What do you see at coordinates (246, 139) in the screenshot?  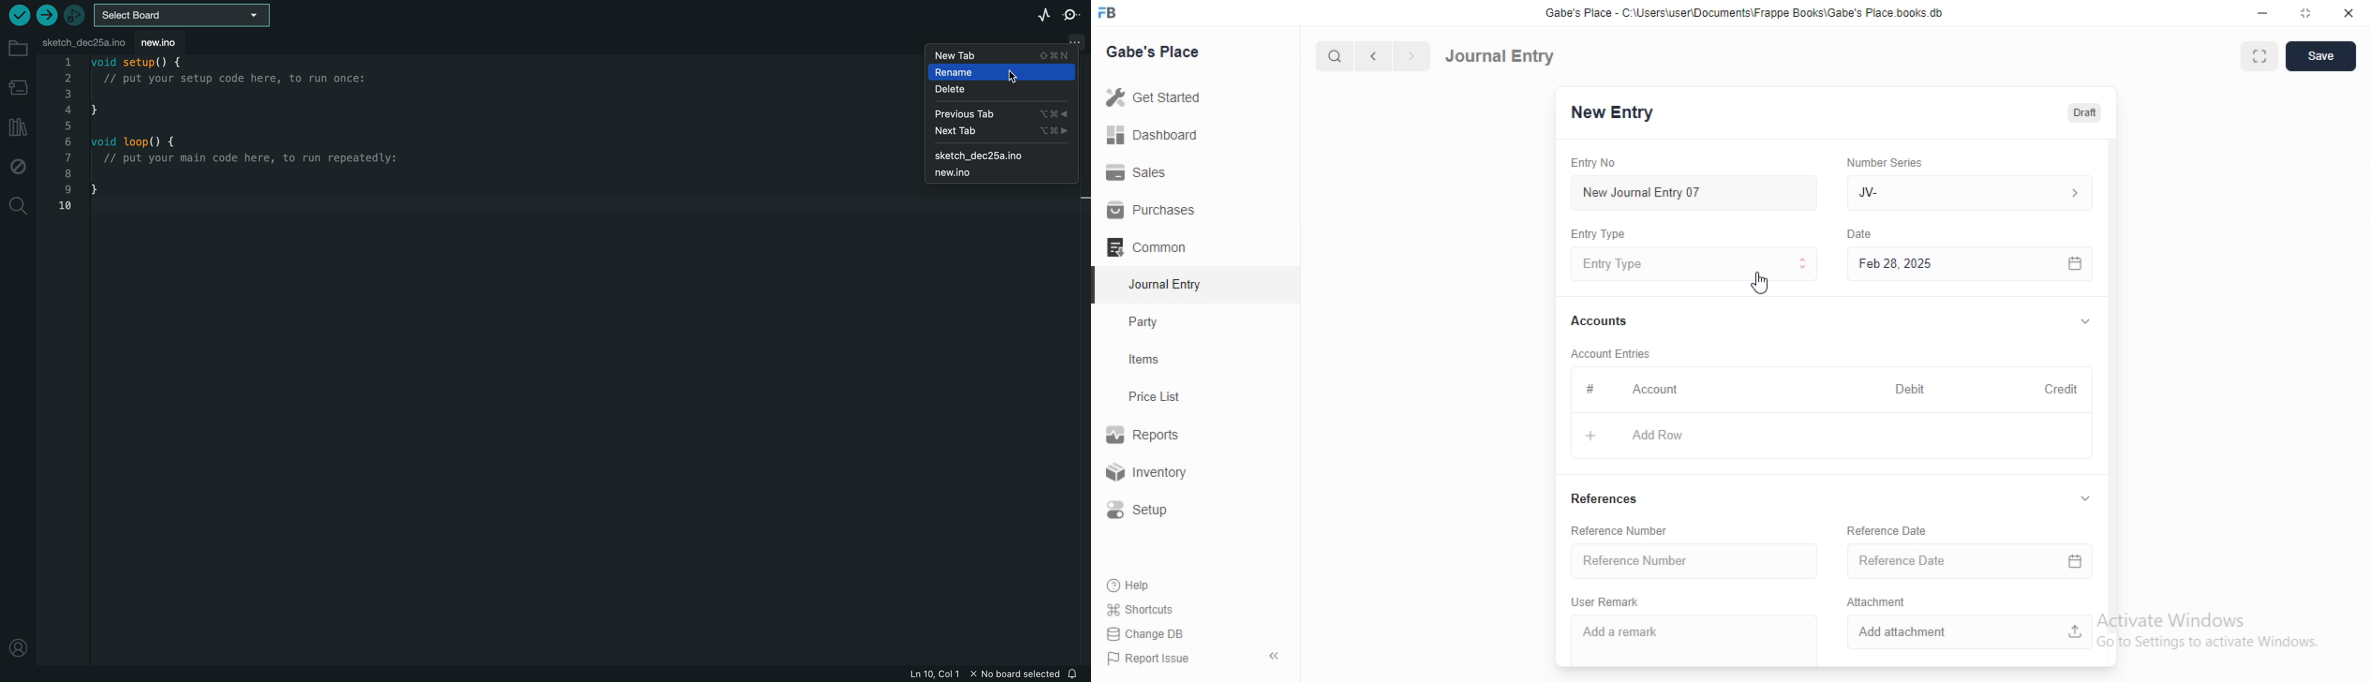 I see `code` at bounding box center [246, 139].